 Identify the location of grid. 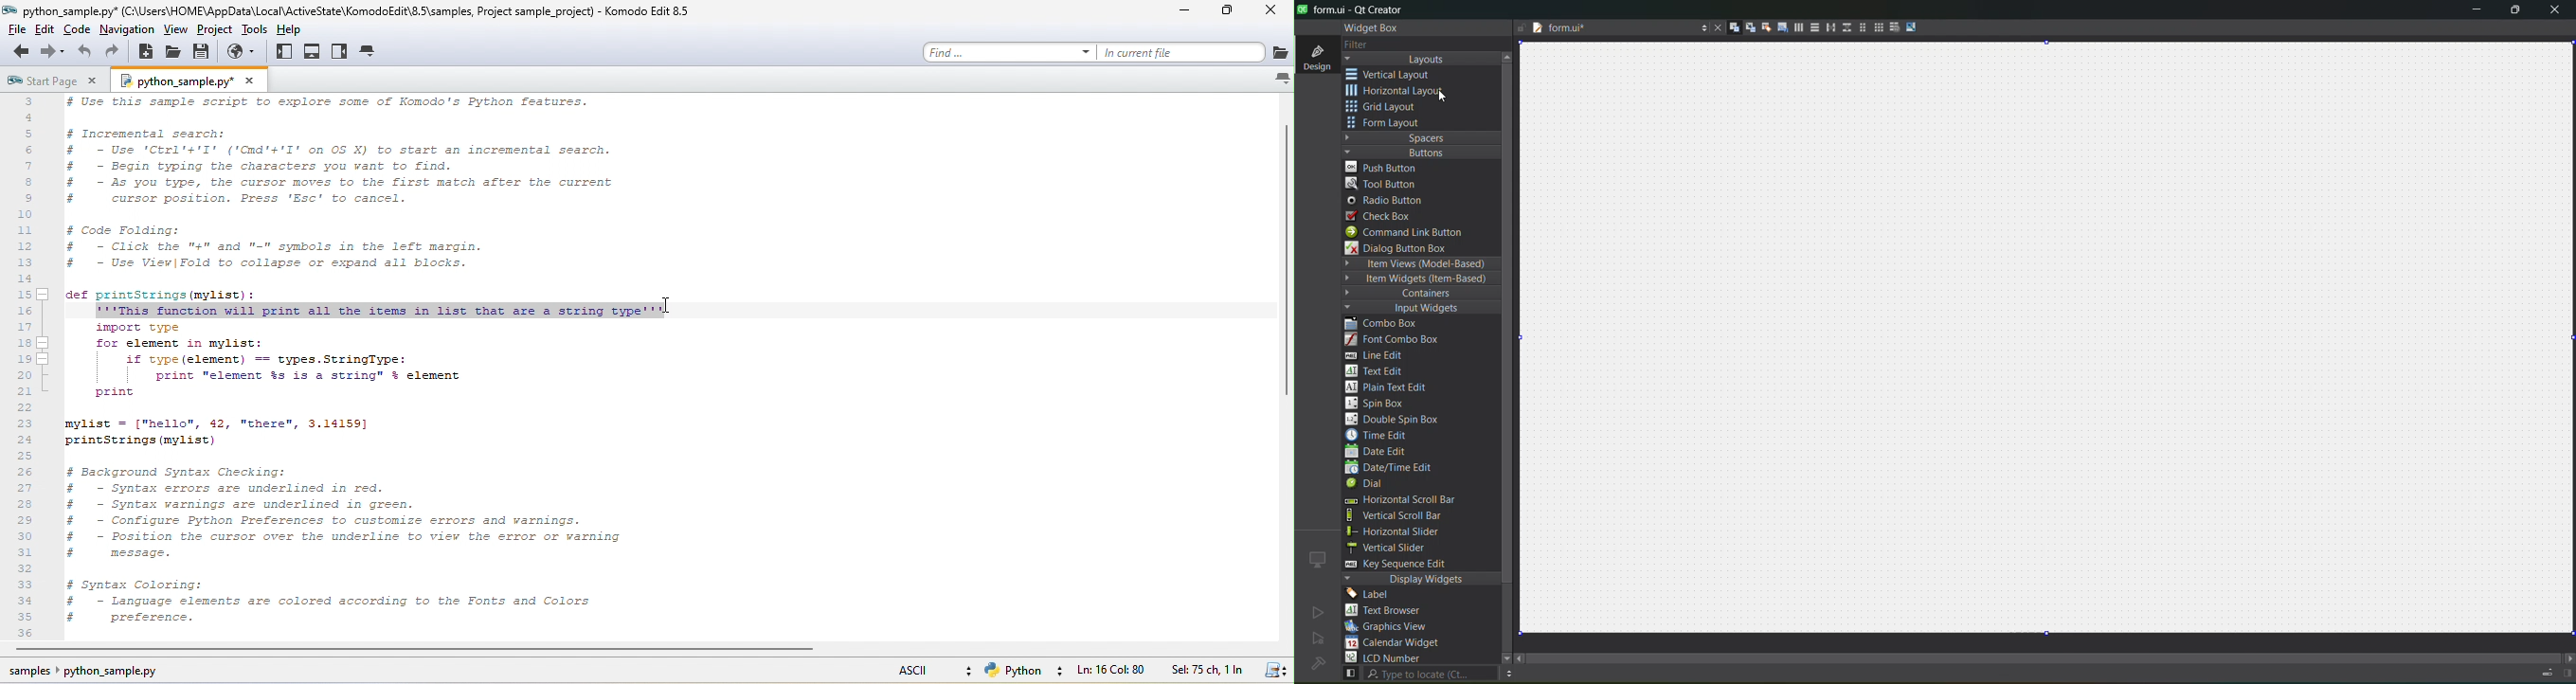
(1390, 108).